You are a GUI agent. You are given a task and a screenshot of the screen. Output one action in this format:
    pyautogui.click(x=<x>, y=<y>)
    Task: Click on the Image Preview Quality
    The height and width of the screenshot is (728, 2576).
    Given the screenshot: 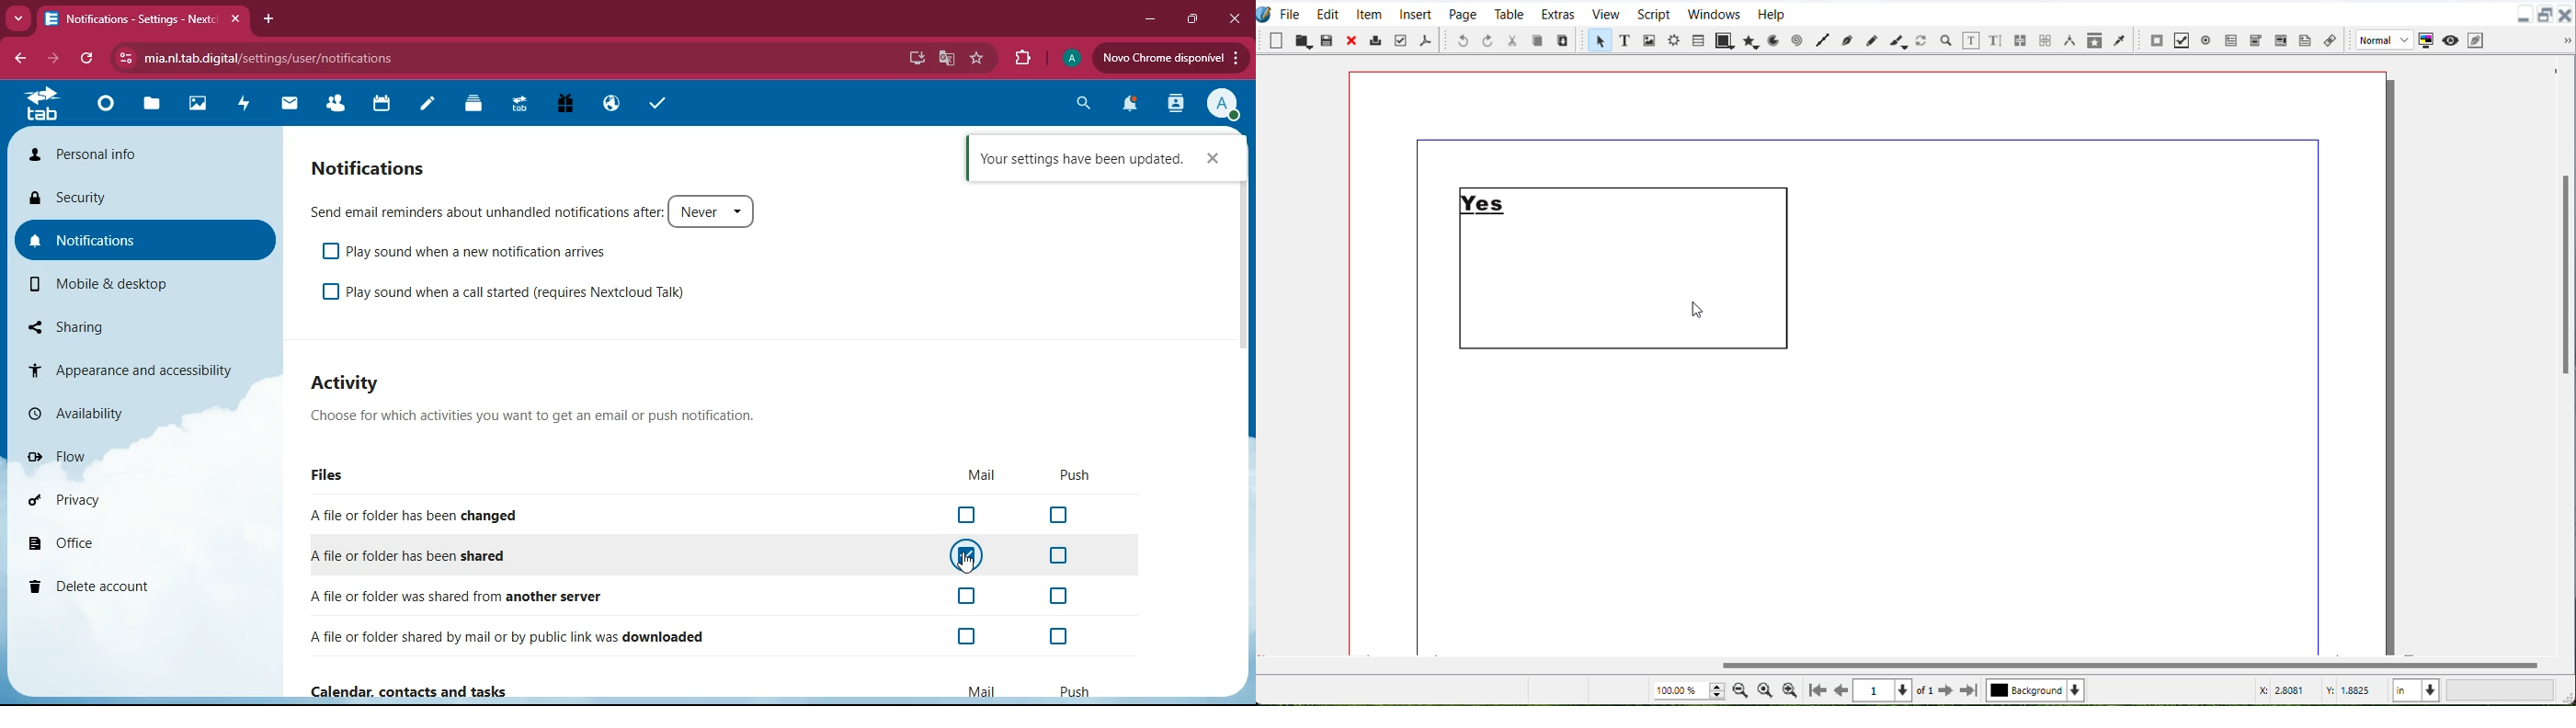 What is the action you would take?
    pyautogui.click(x=2383, y=40)
    